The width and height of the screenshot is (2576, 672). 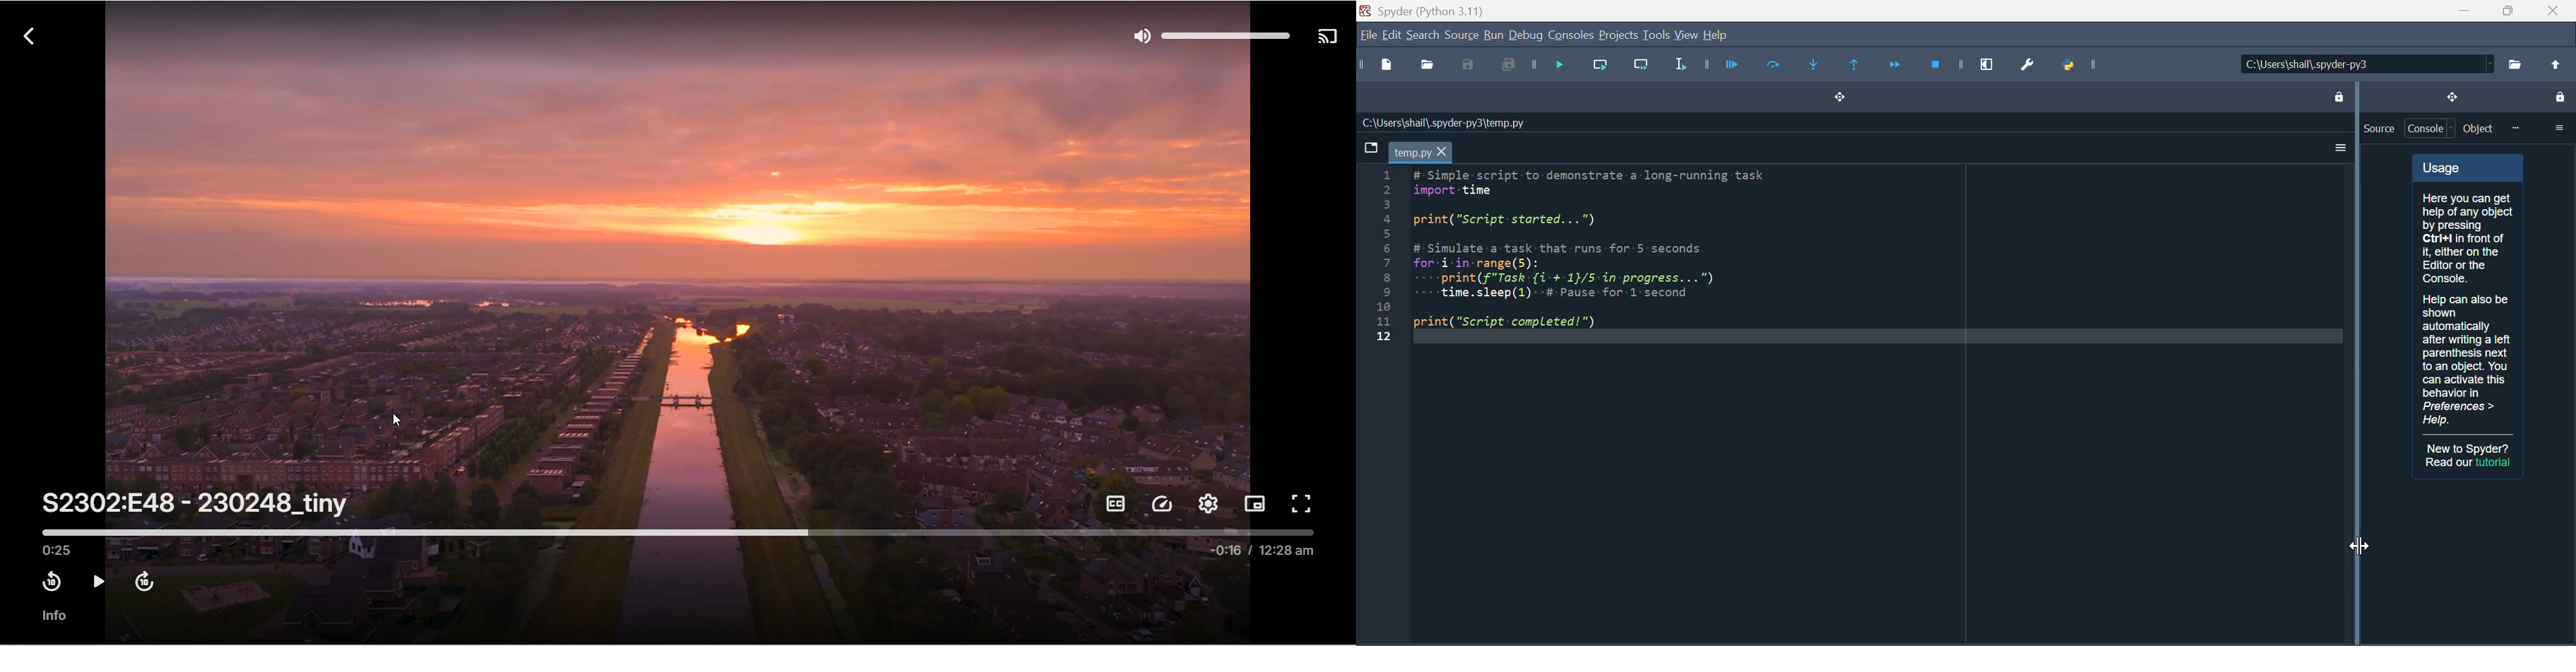 I want to click on Close, so click(x=2552, y=11).